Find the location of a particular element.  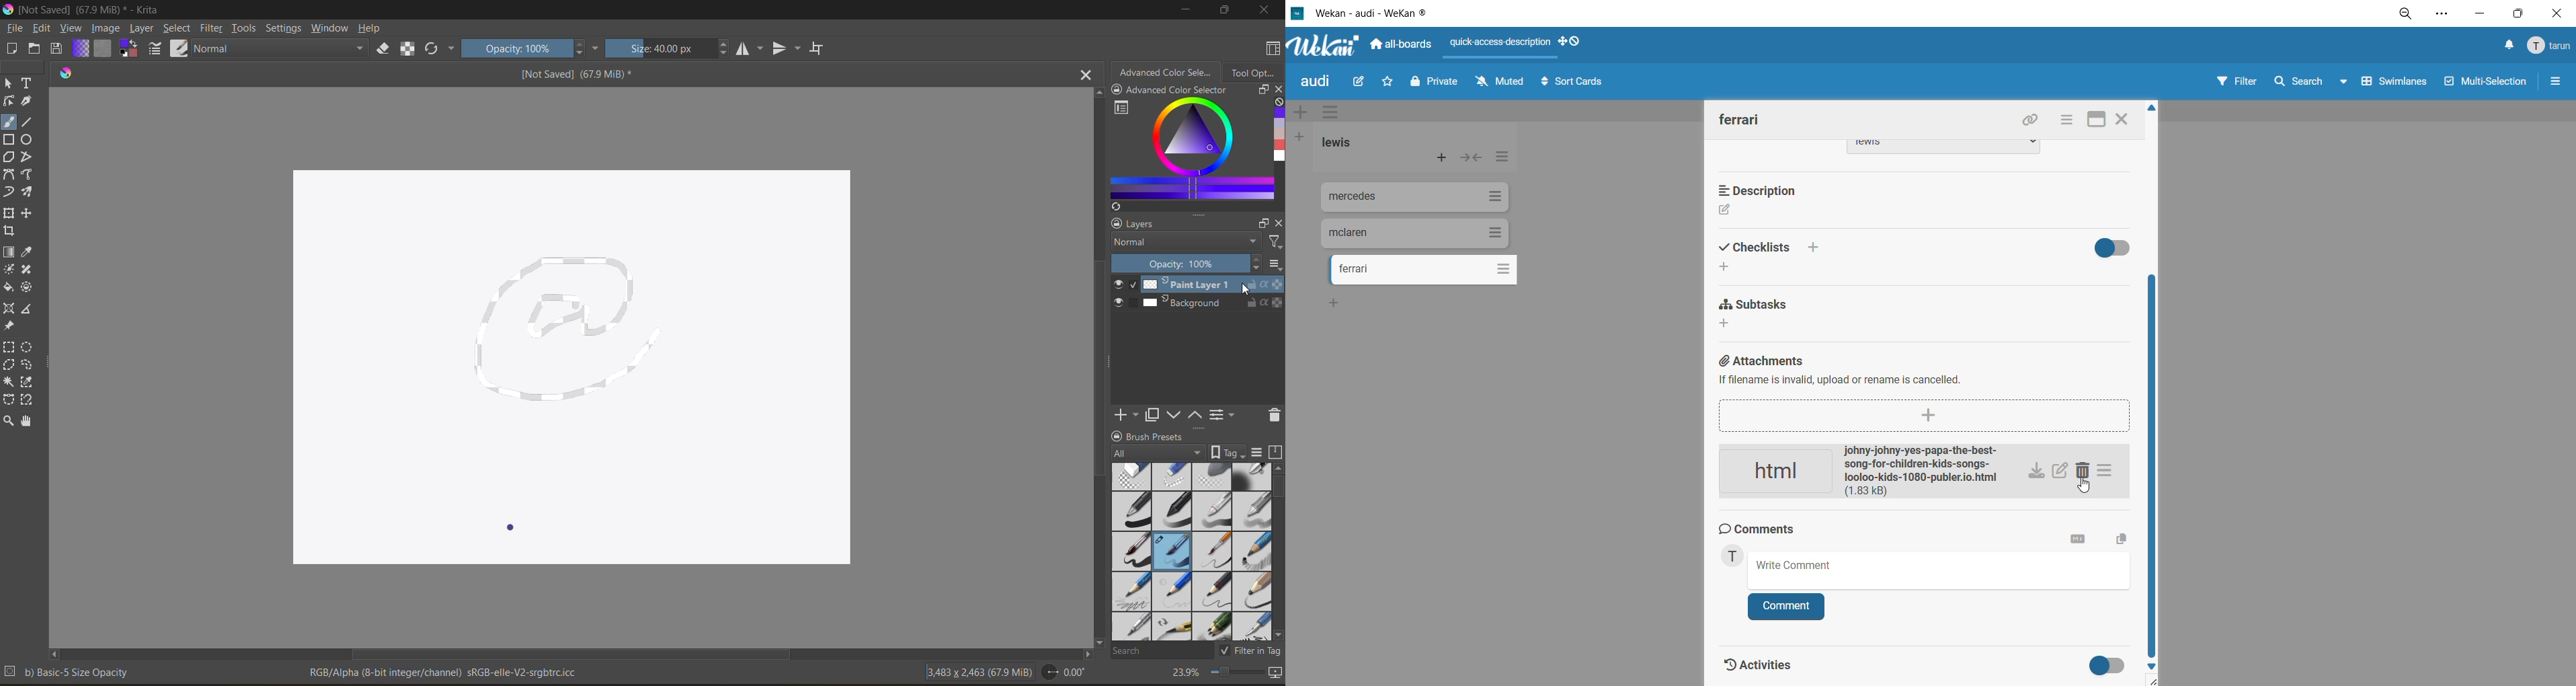

float docker is located at coordinates (1261, 222).